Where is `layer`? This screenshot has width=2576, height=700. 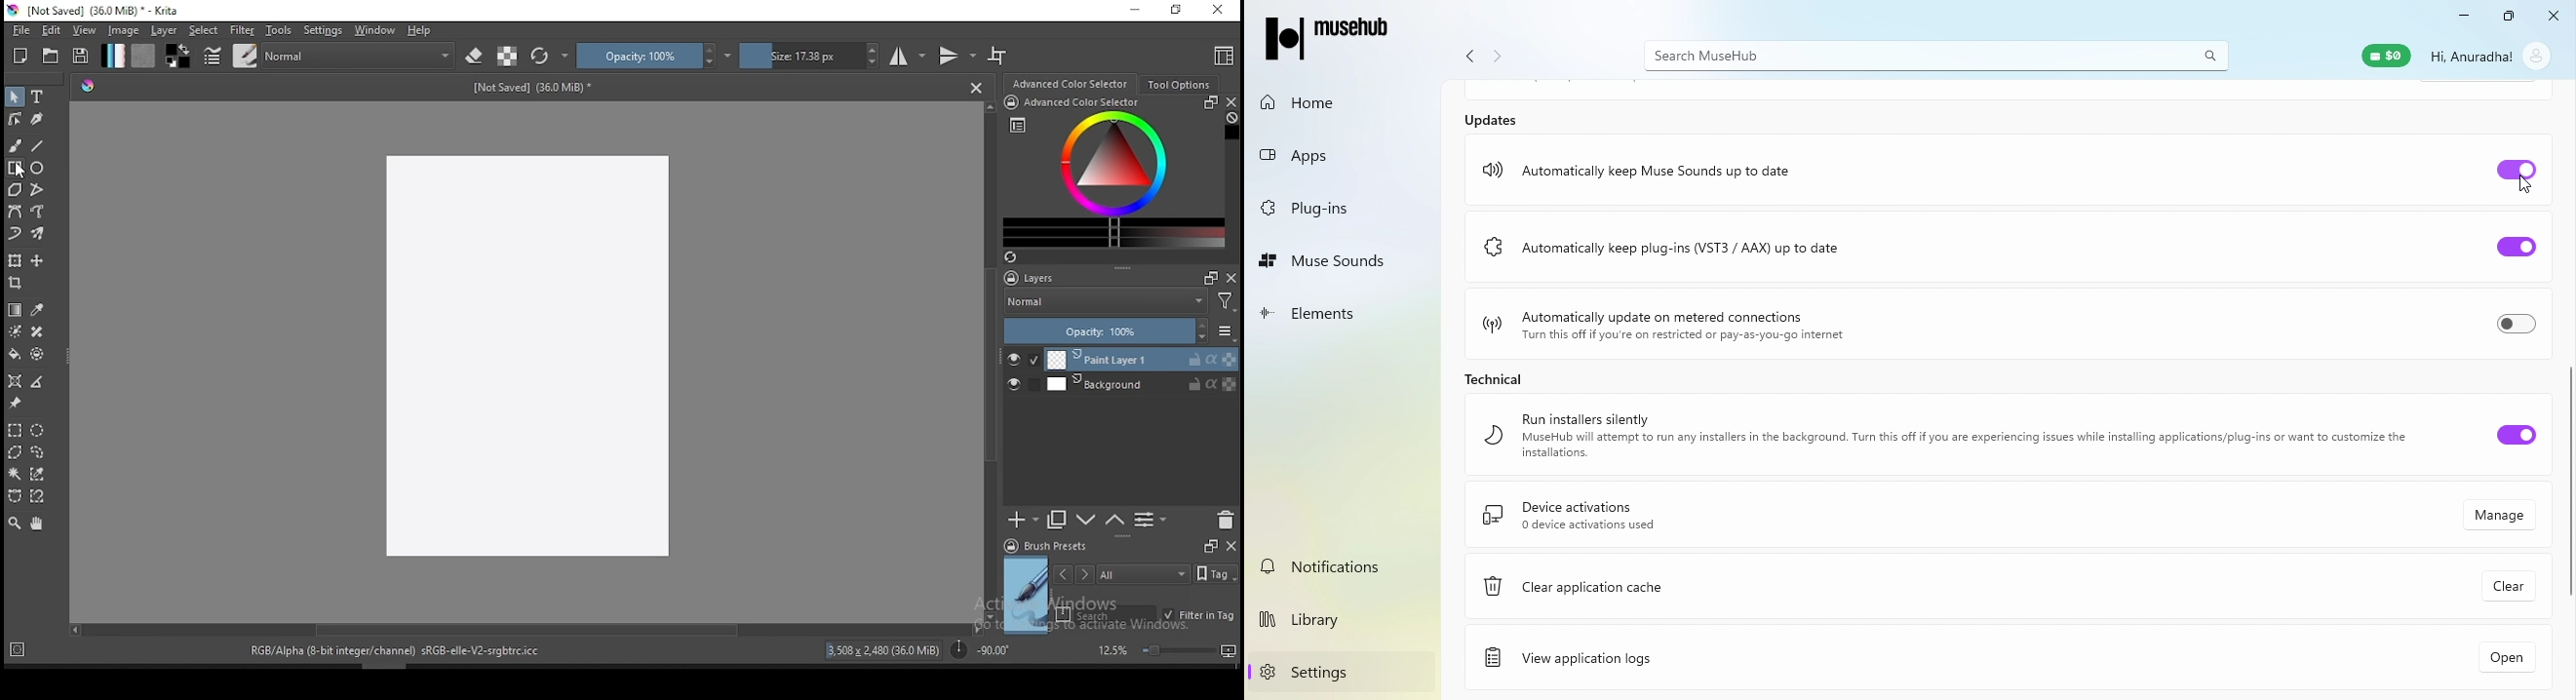
layer is located at coordinates (1141, 384).